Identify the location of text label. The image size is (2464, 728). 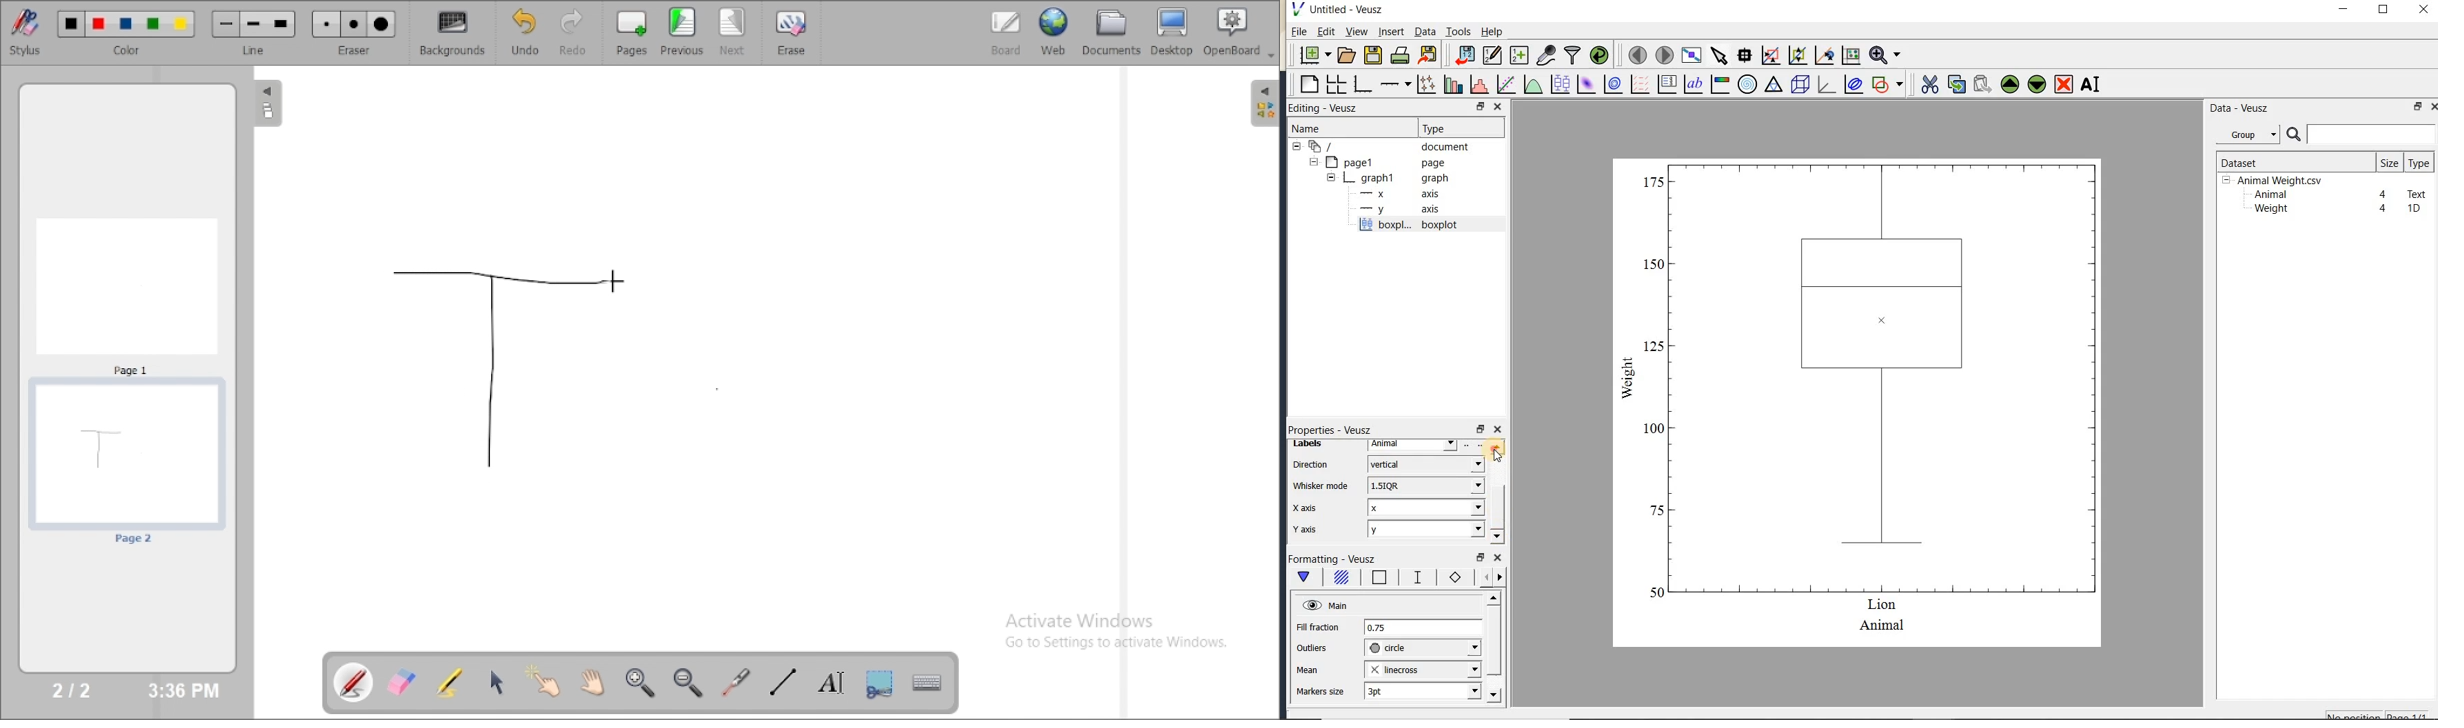
(1693, 86).